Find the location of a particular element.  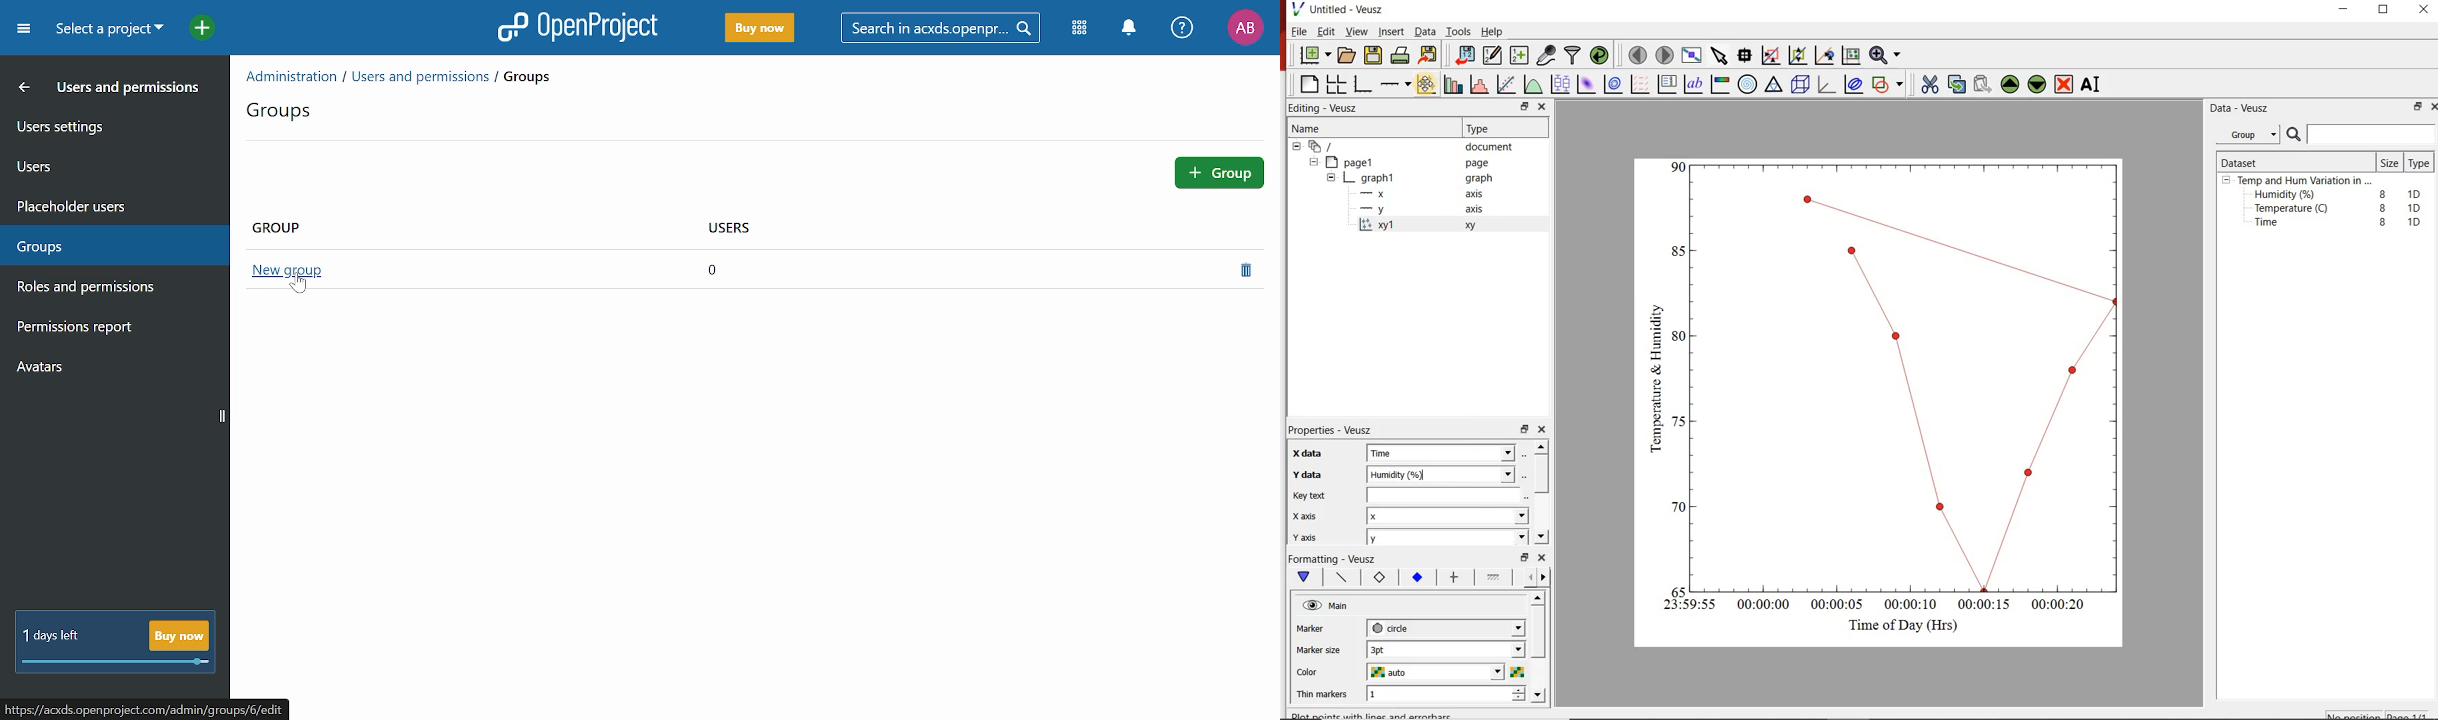

MOve back is located at coordinates (20, 86).